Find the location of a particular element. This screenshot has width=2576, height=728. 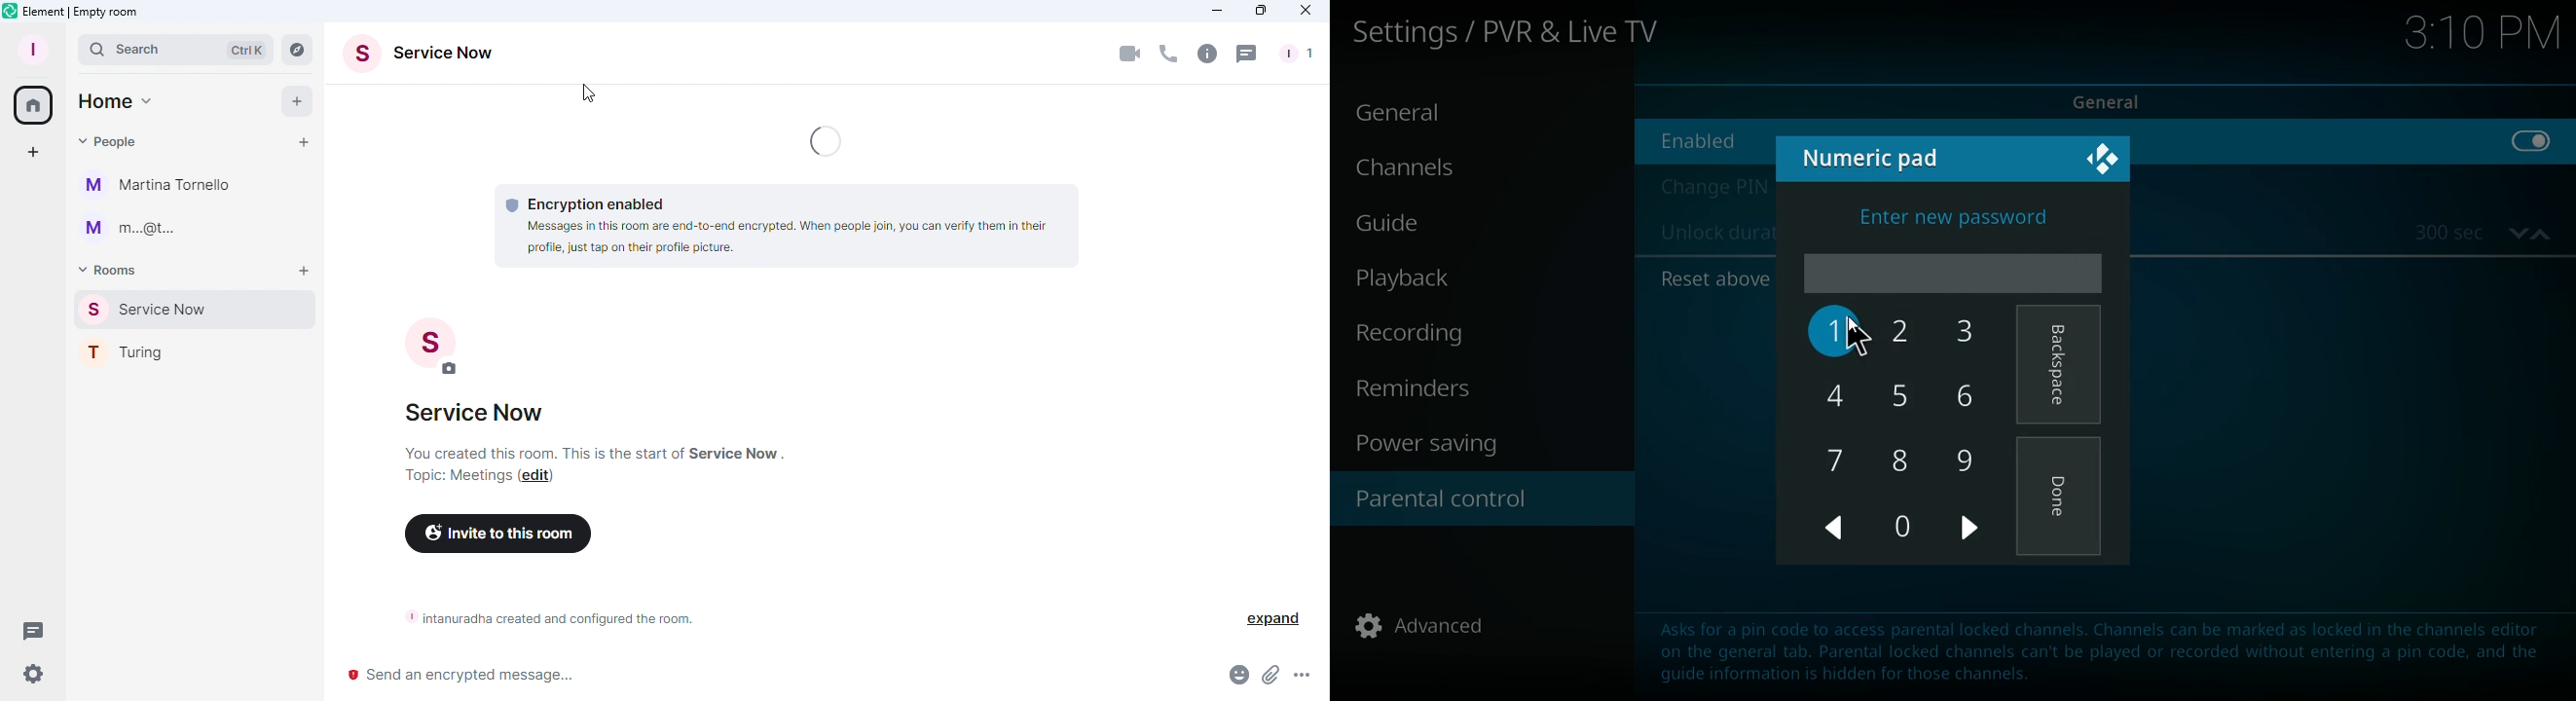

m...@t... is located at coordinates (146, 233).